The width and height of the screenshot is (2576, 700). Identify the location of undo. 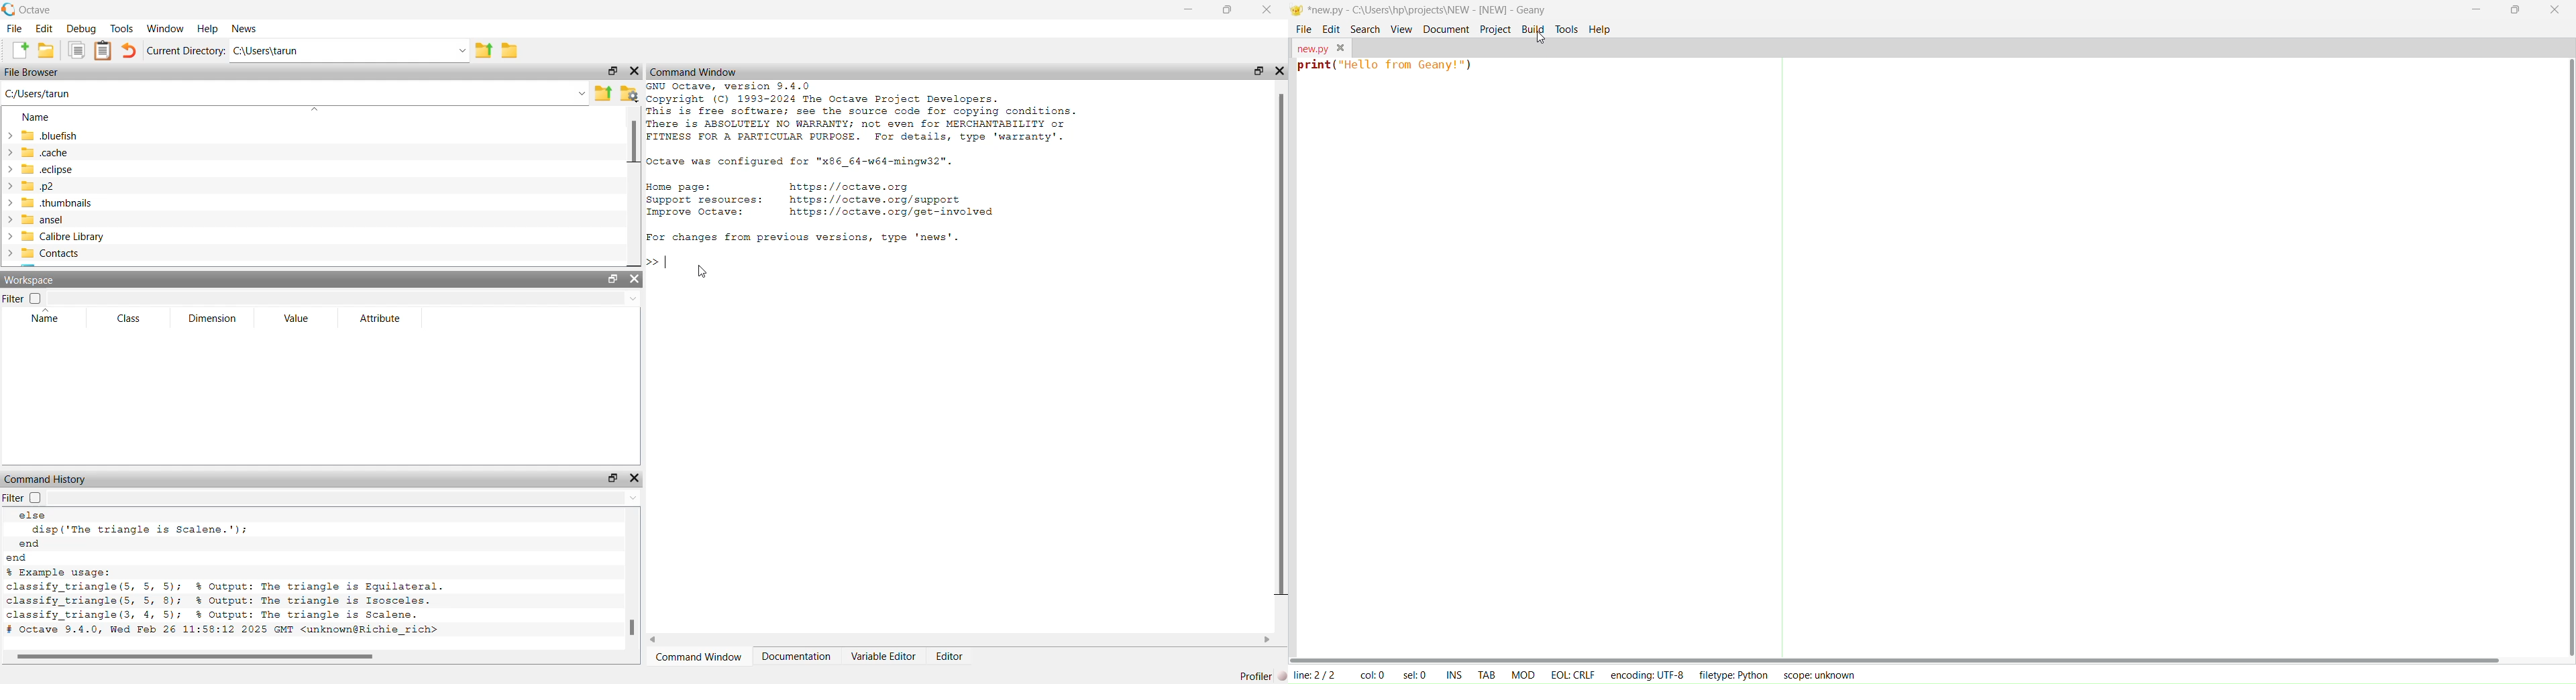
(131, 50).